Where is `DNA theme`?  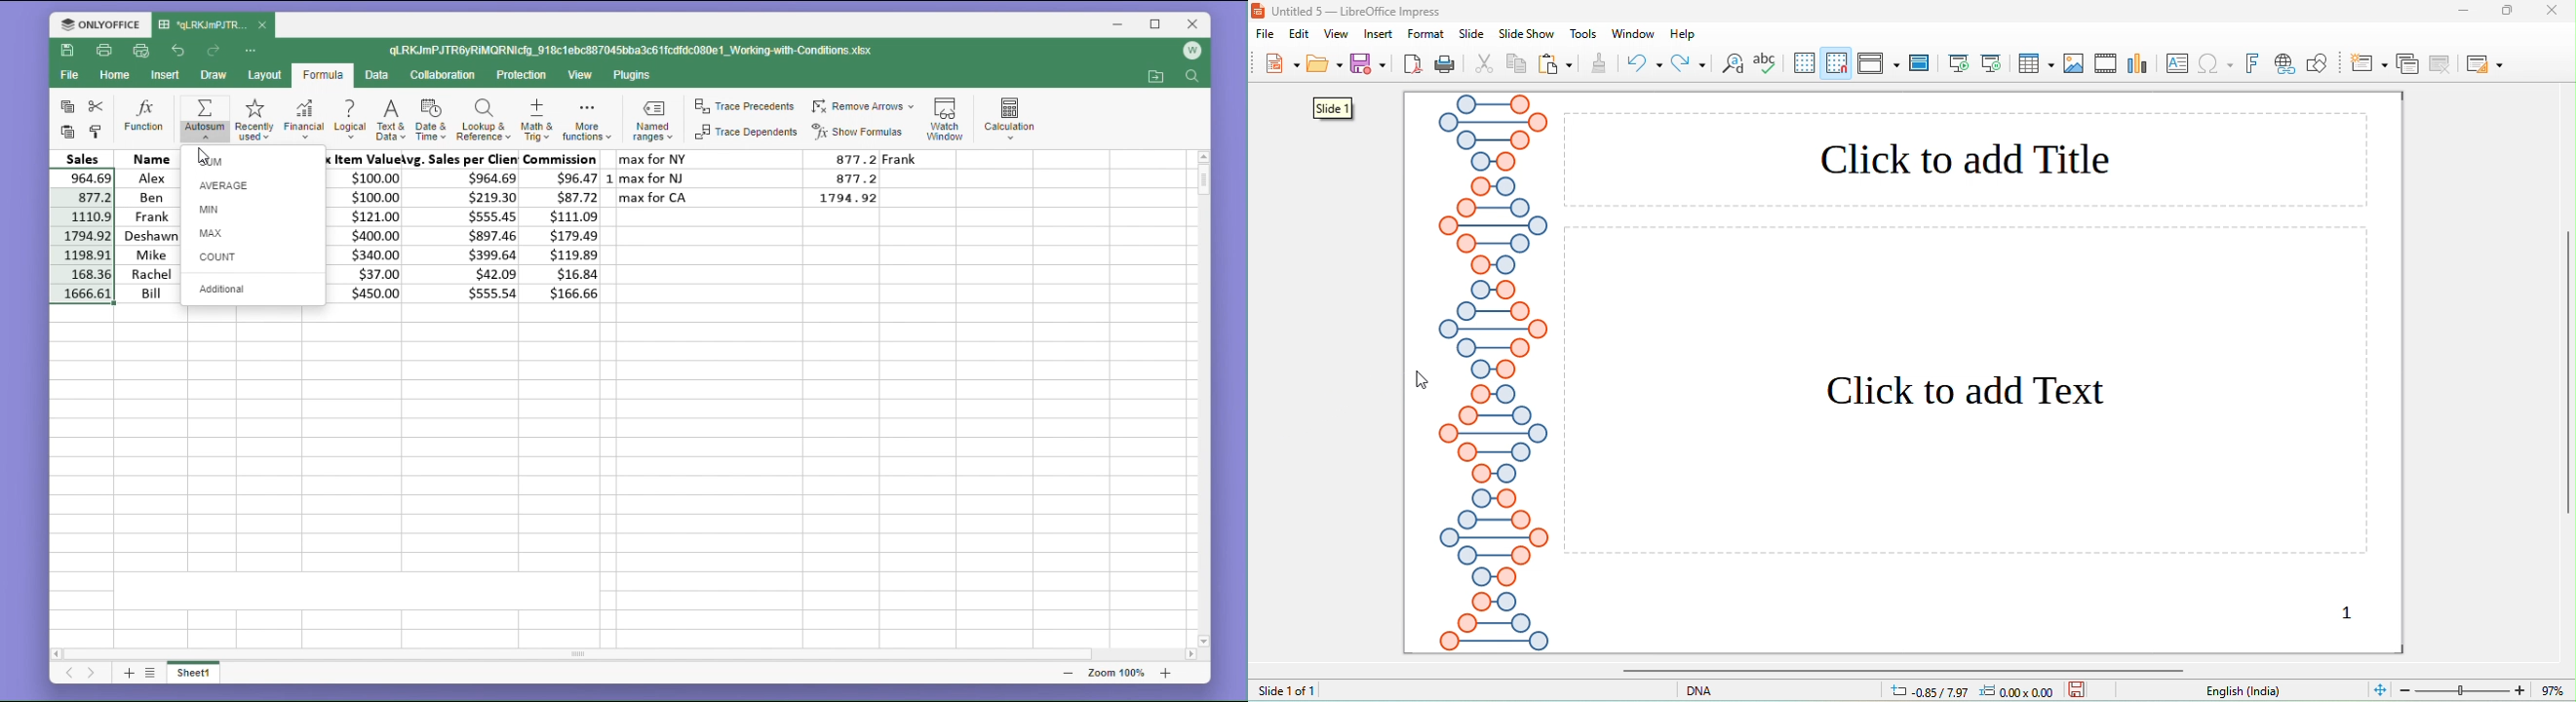 DNA theme is located at coordinates (1493, 372).